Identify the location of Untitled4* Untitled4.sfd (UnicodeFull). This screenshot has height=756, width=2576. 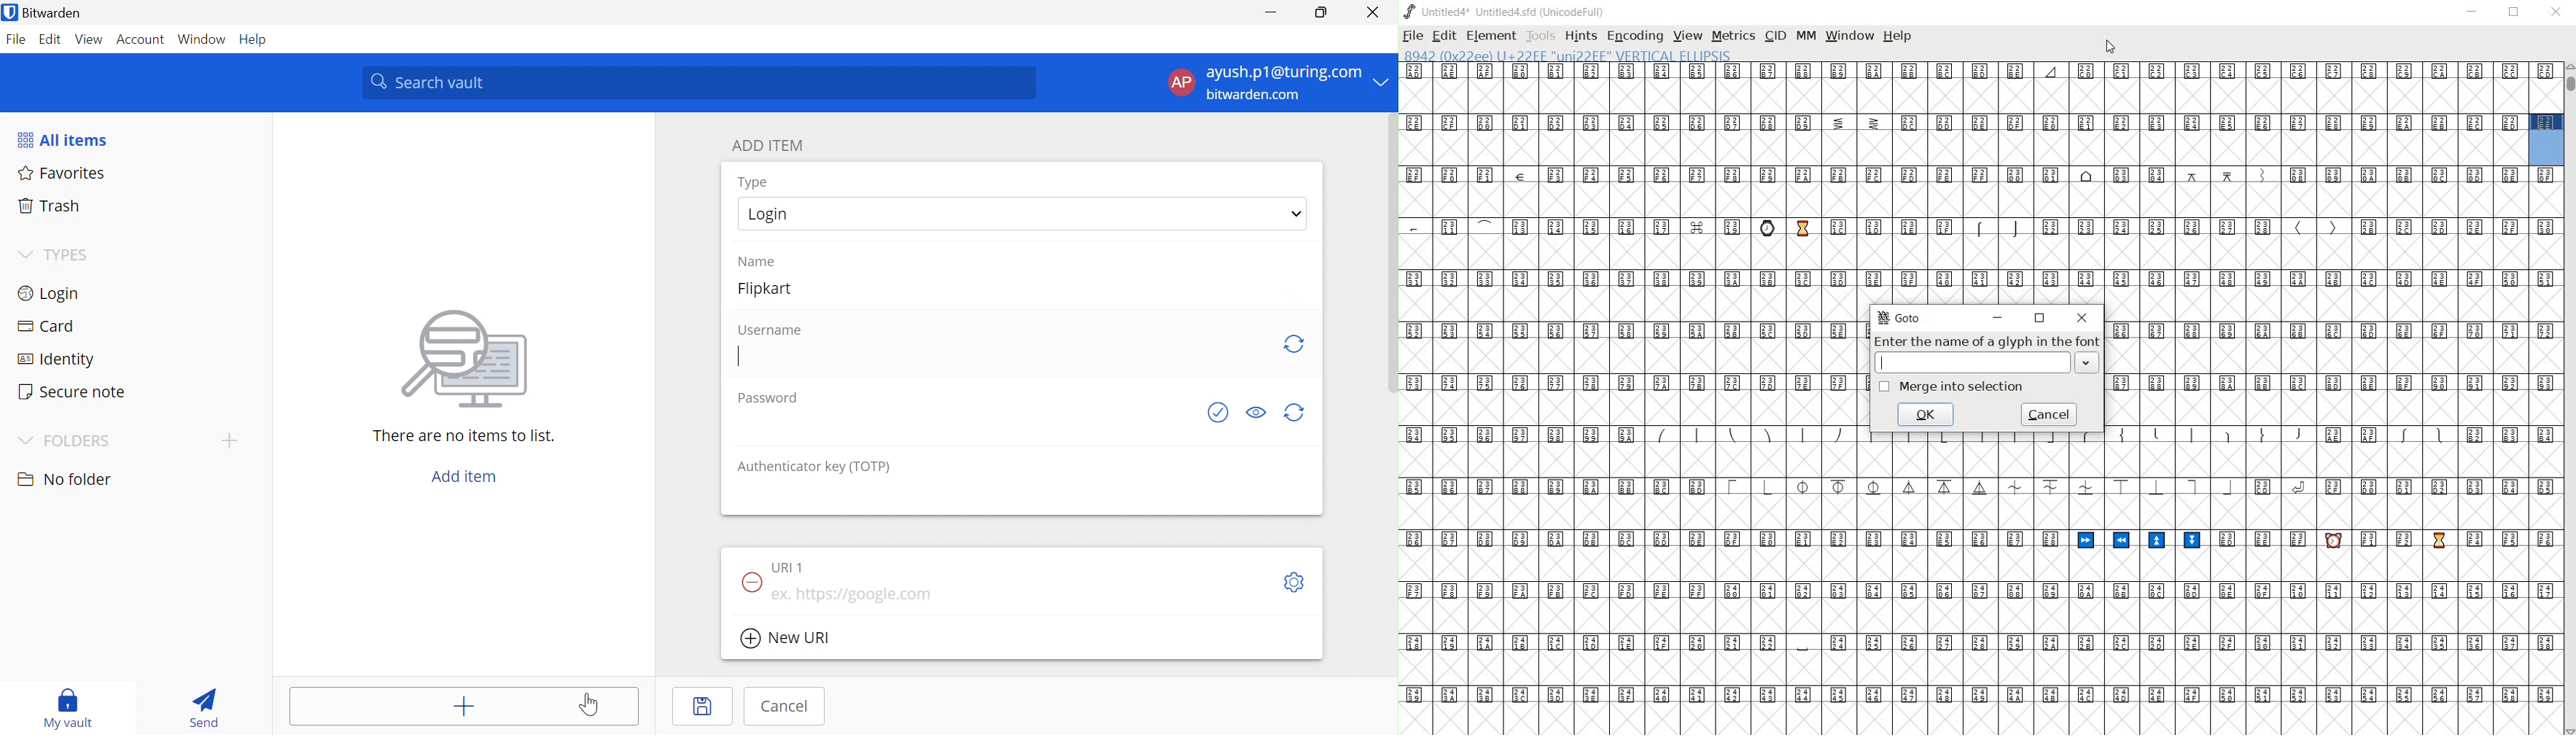
(1505, 12).